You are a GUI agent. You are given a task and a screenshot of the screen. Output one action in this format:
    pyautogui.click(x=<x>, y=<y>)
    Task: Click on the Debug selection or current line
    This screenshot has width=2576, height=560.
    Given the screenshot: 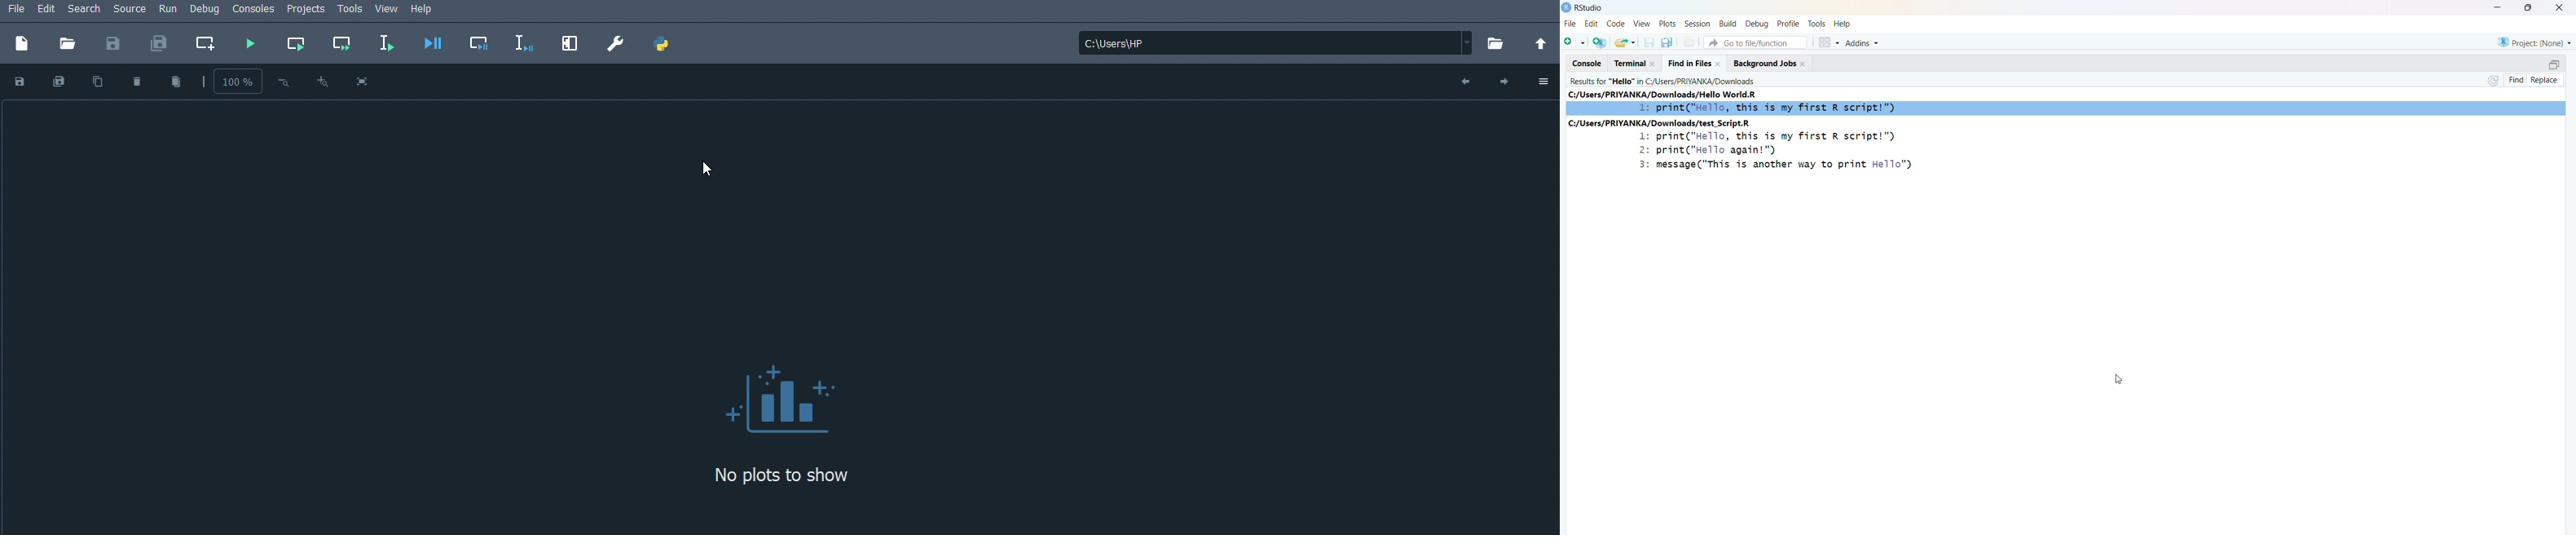 What is the action you would take?
    pyautogui.click(x=524, y=43)
    